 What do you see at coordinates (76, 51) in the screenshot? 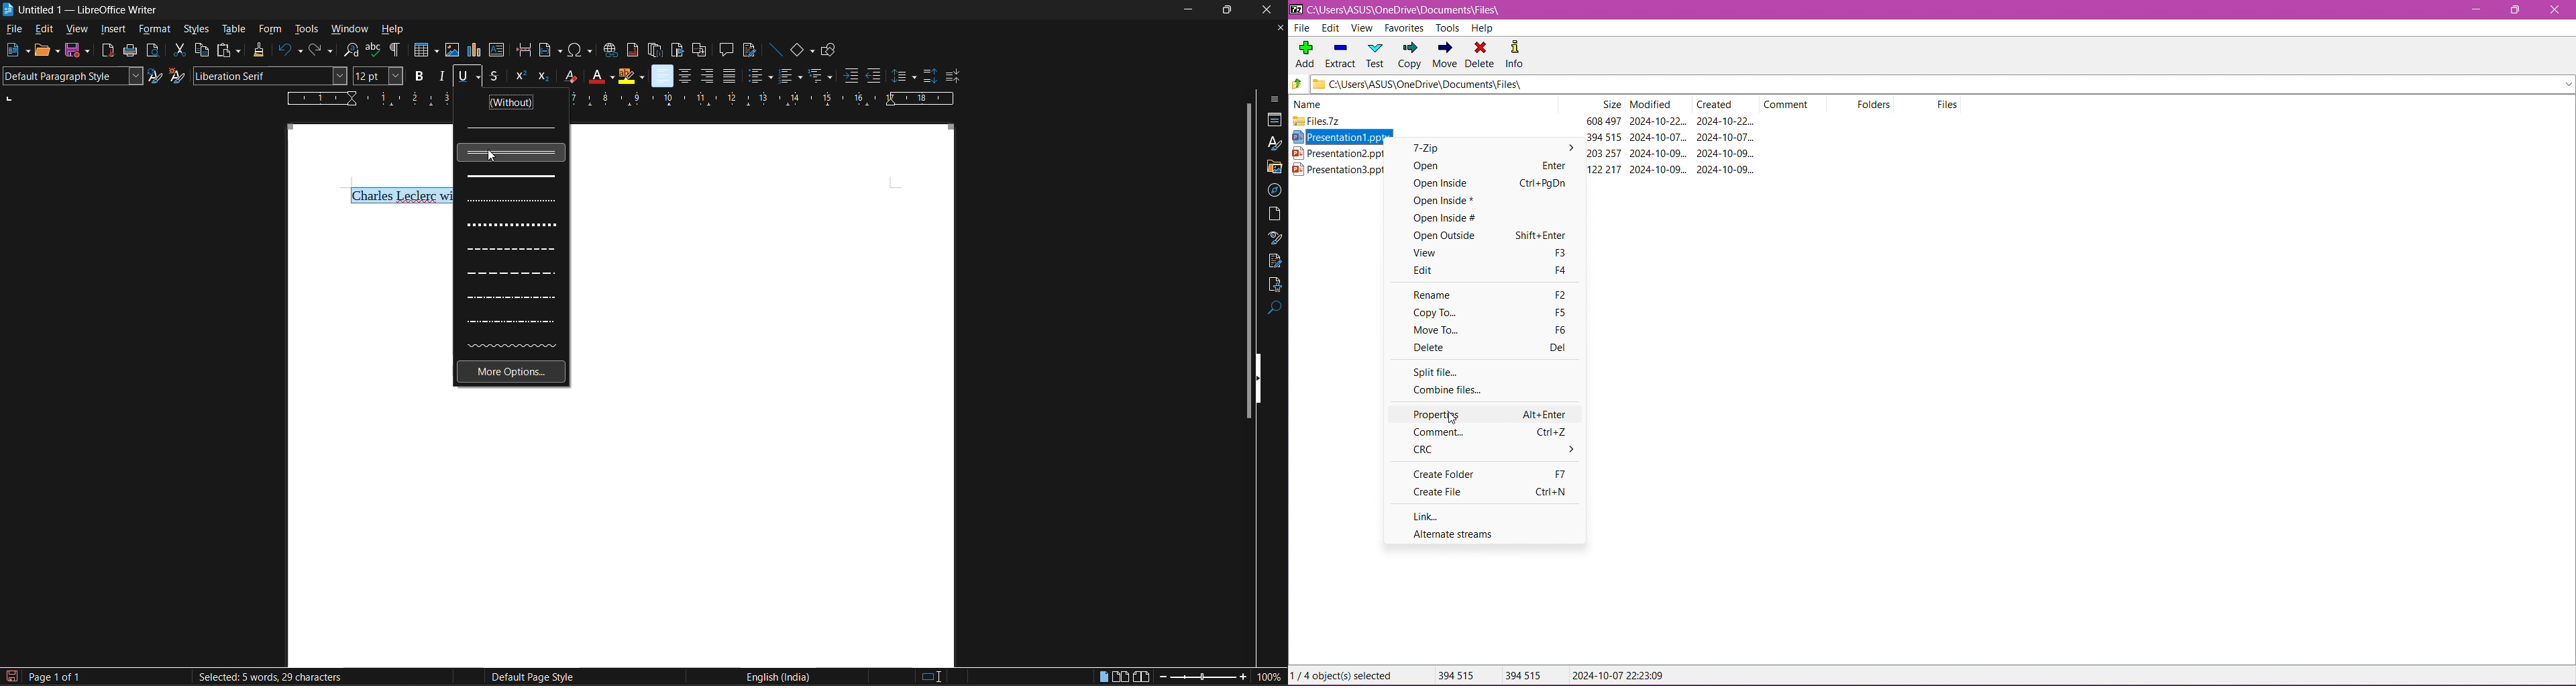
I see `save` at bounding box center [76, 51].